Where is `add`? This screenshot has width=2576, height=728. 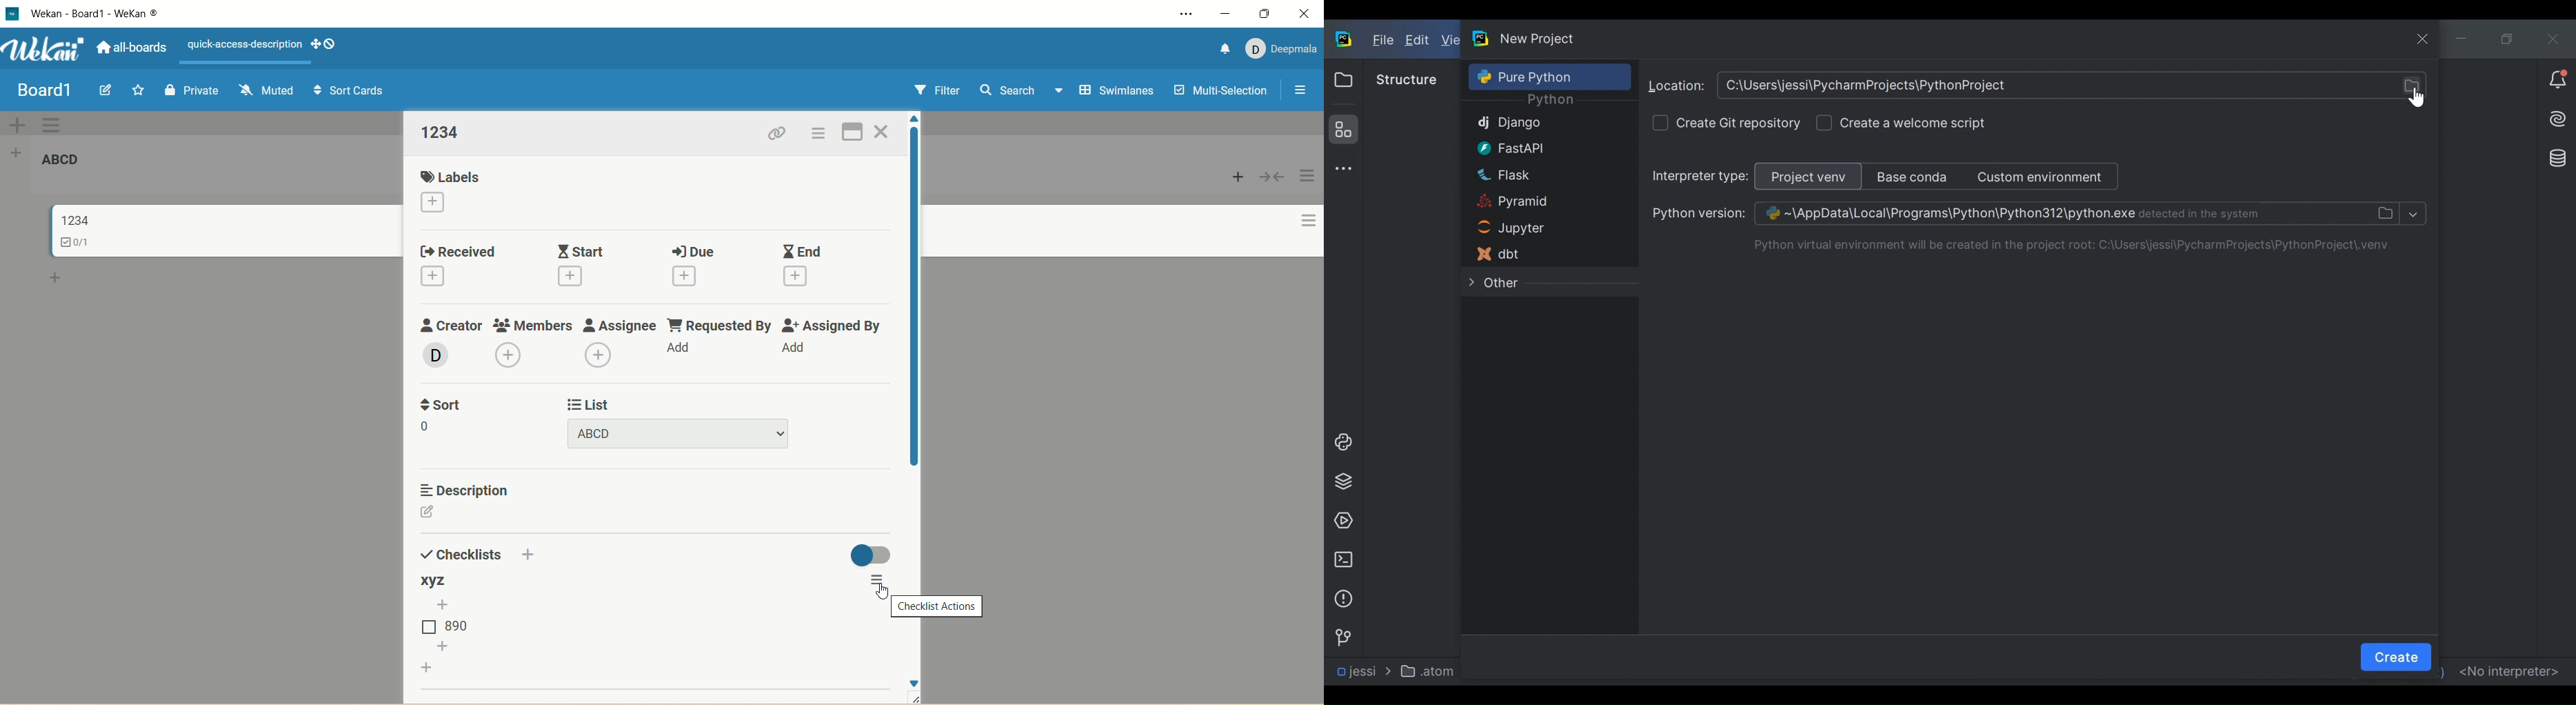 add is located at coordinates (799, 277).